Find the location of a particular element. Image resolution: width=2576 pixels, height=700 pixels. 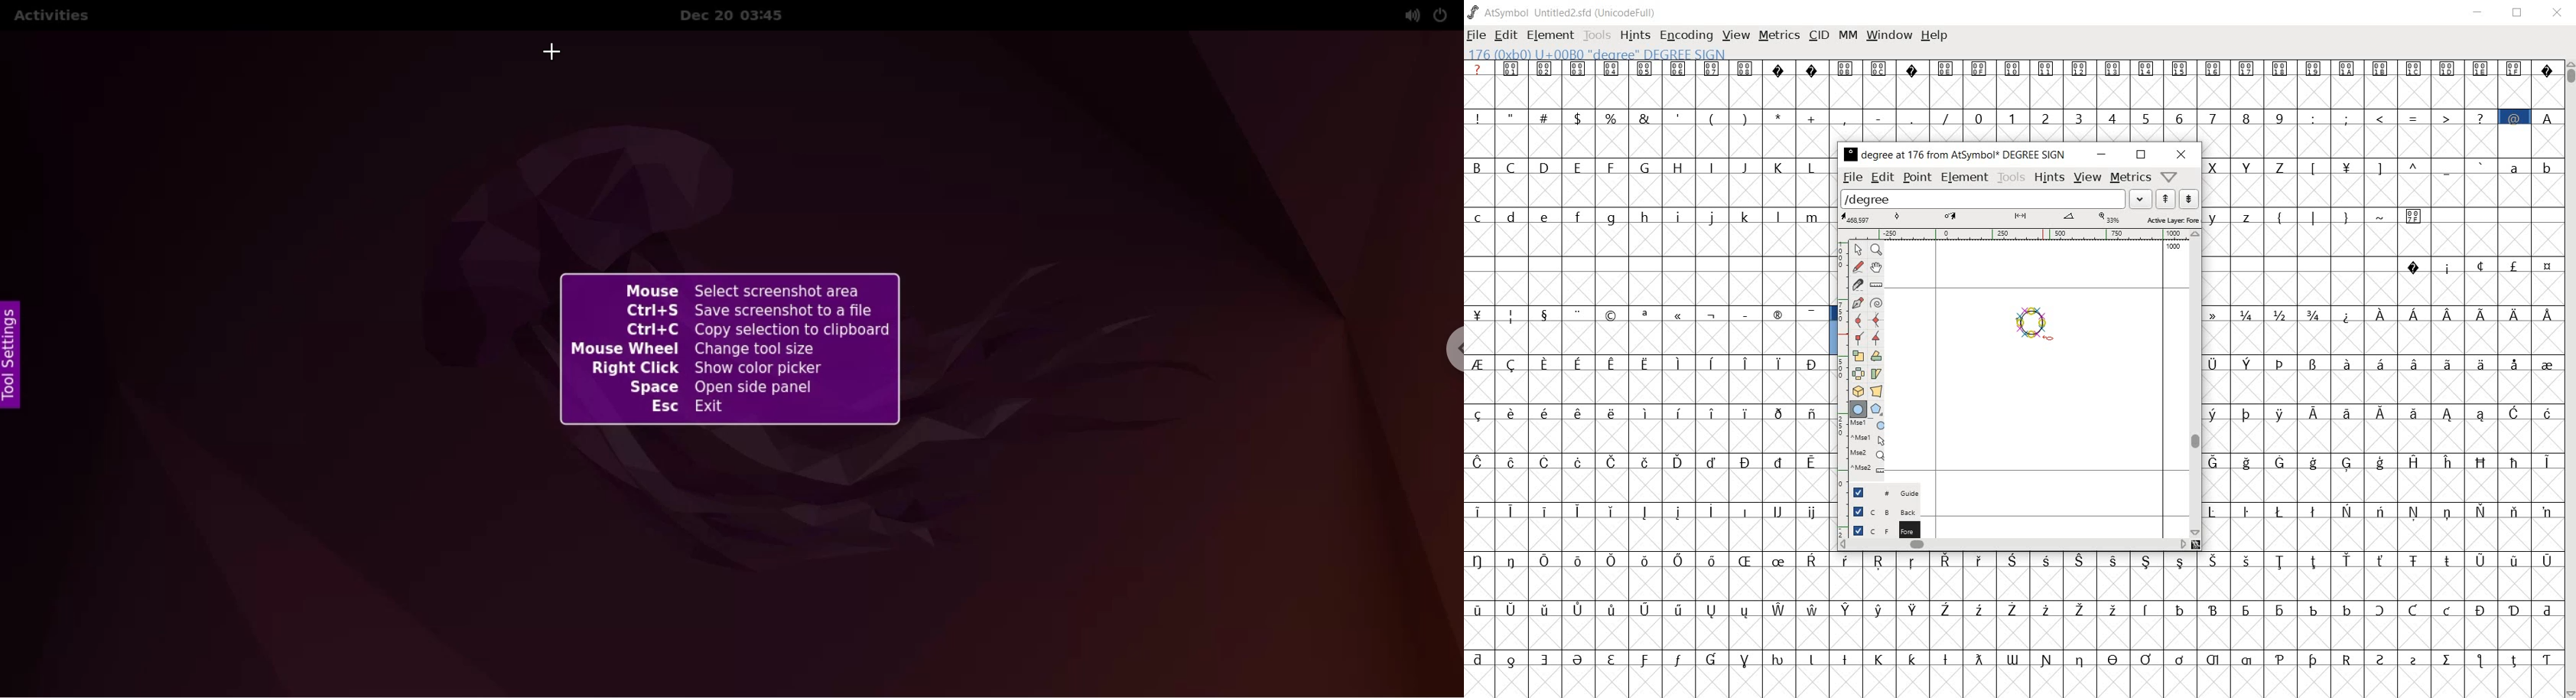

unsupported character is located at coordinates (1913, 68).